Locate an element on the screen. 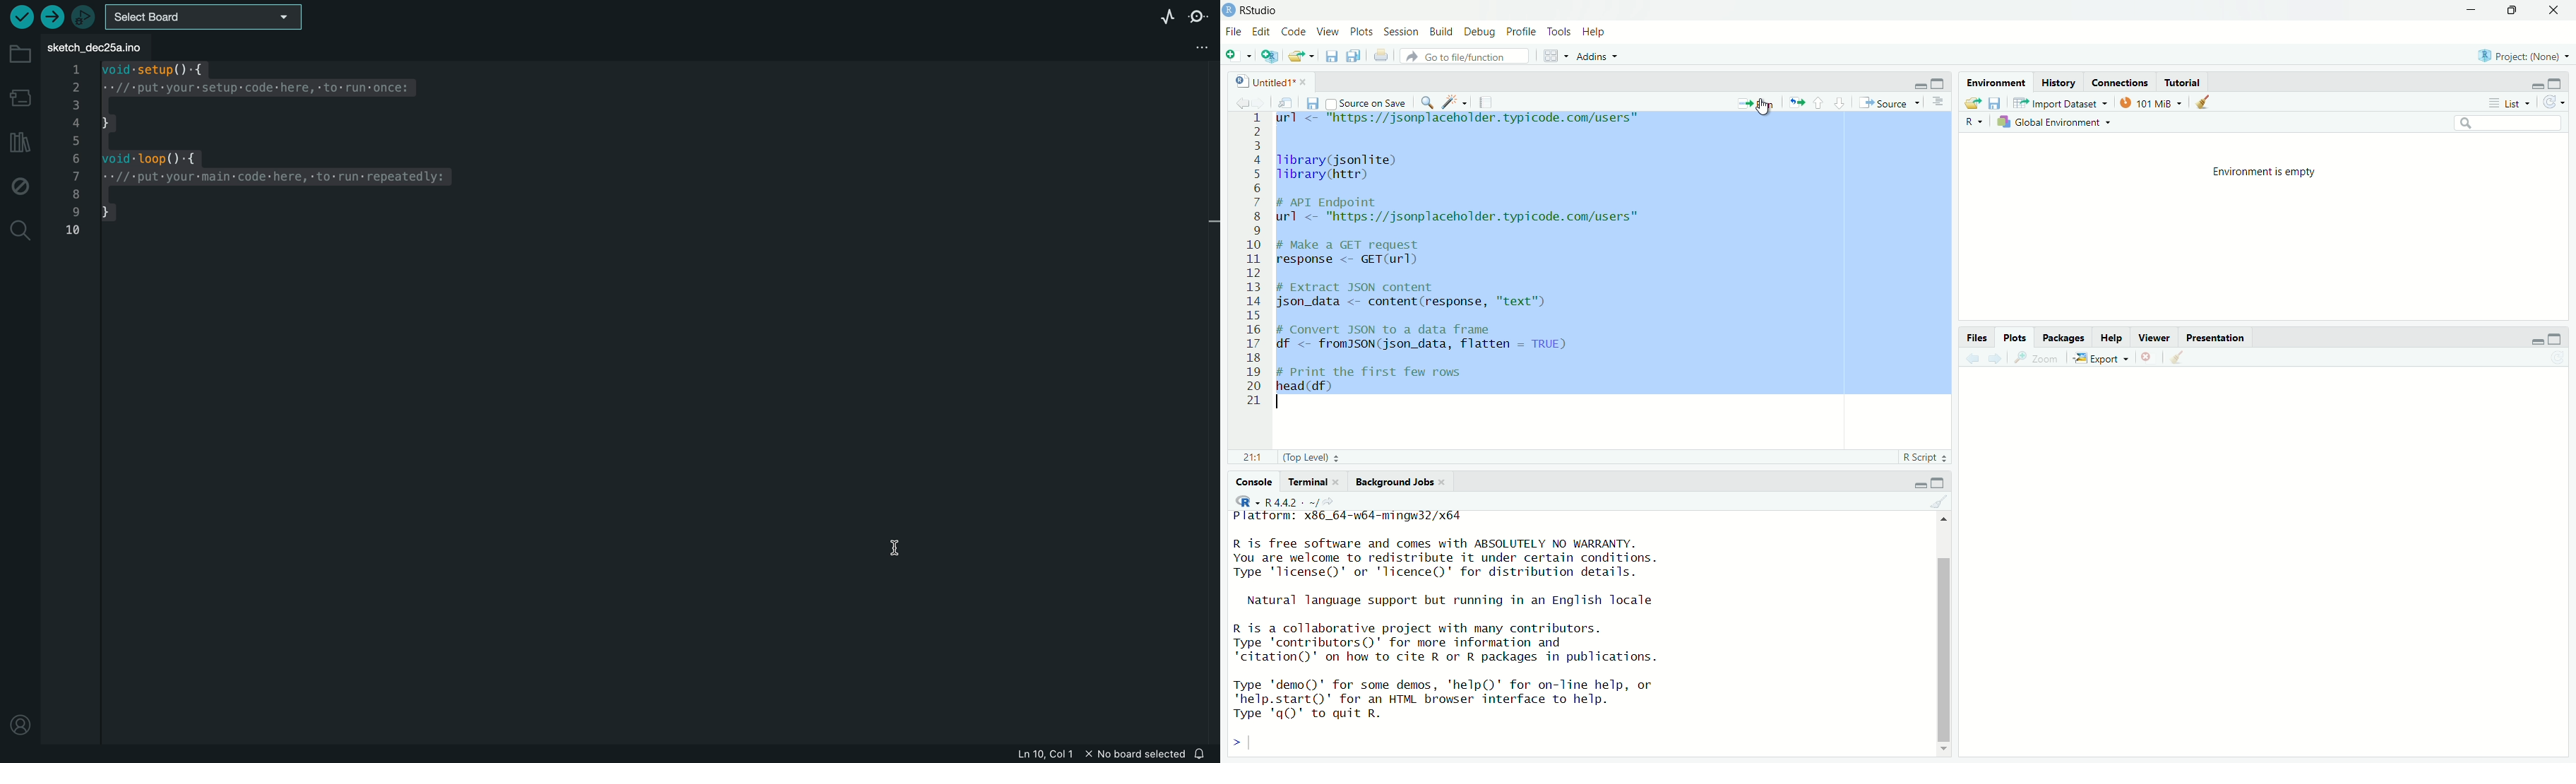 Image resolution: width=2576 pixels, height=784 pixels. Save is located at coordinates (1330, 54).